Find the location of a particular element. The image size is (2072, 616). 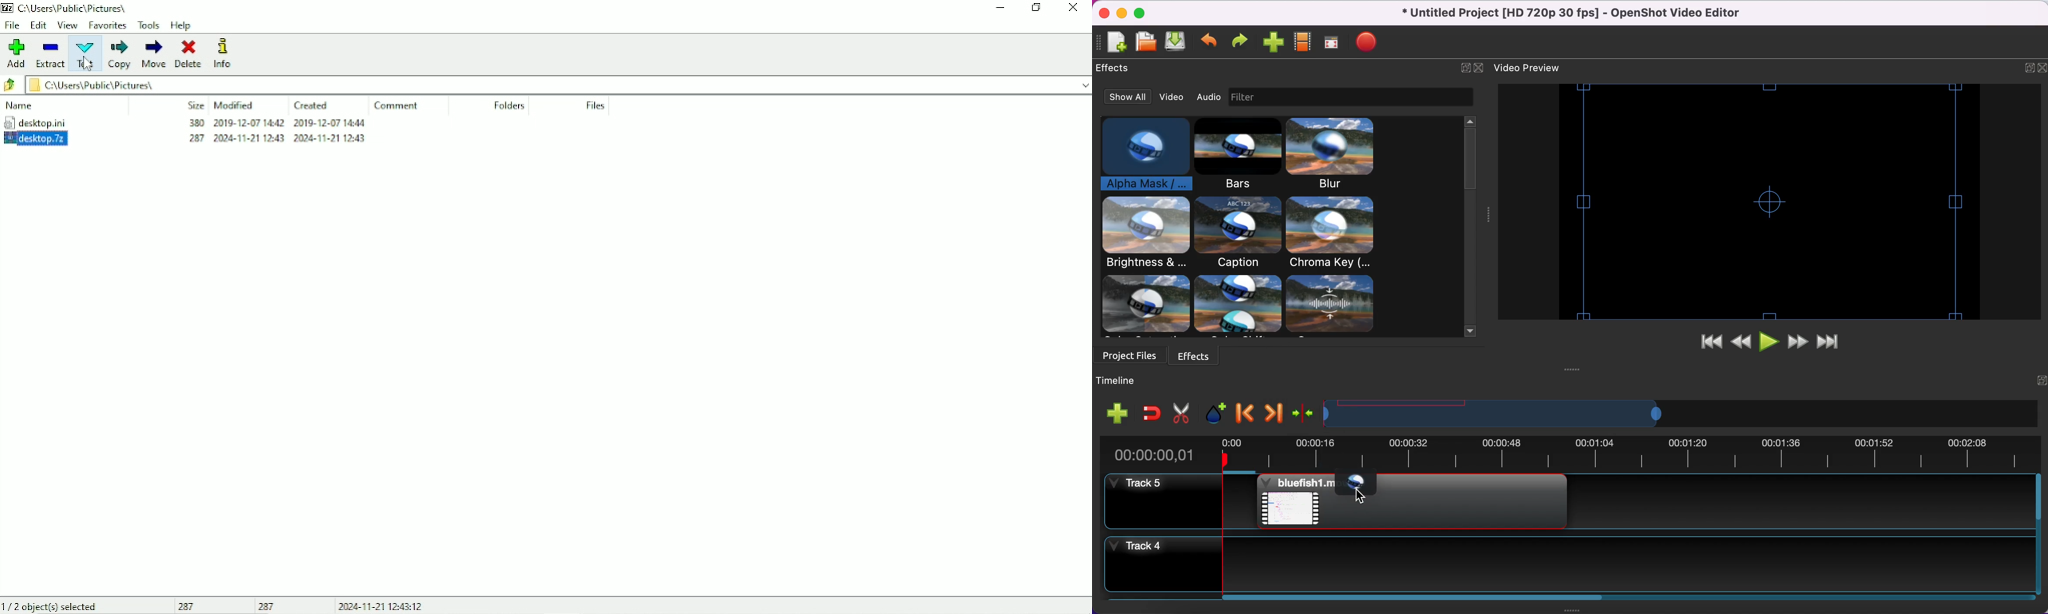

previous marker is located at coordinates (1244, 412).